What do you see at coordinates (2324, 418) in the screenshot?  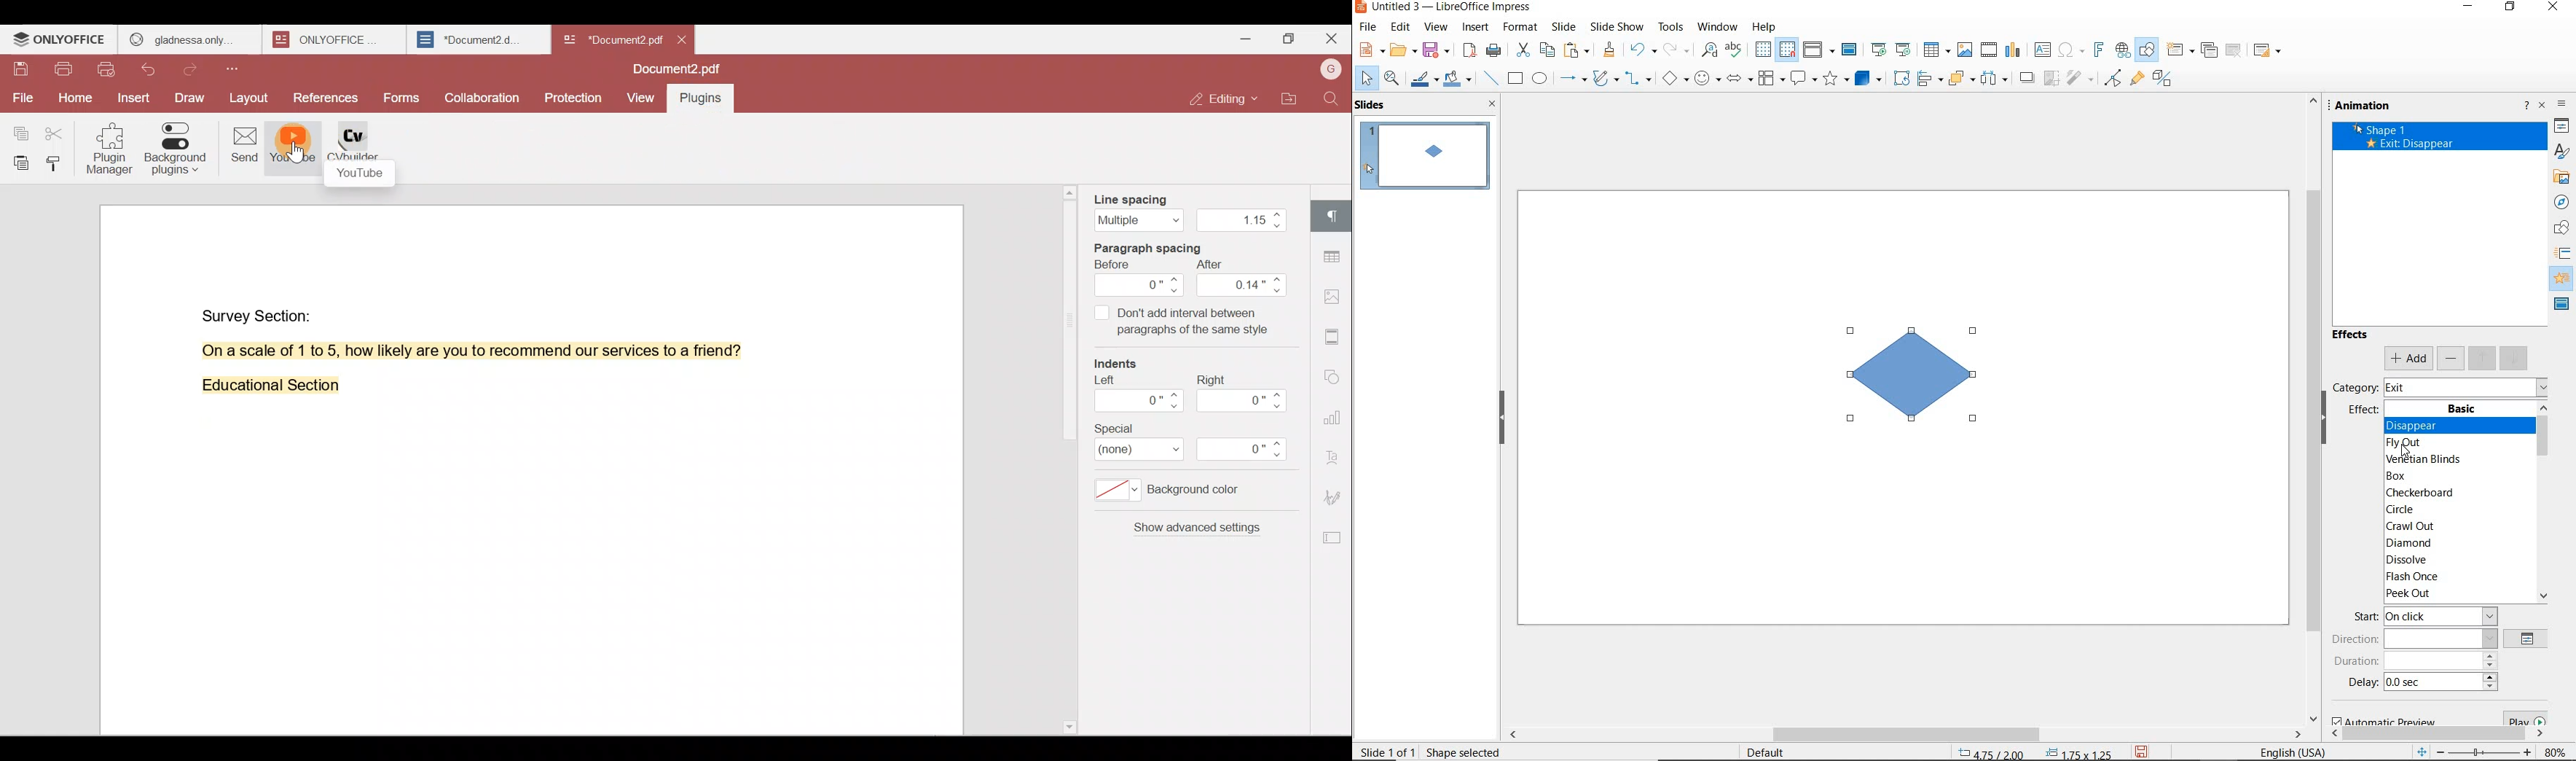 I see `hide` at bounding box center [2324, 418].